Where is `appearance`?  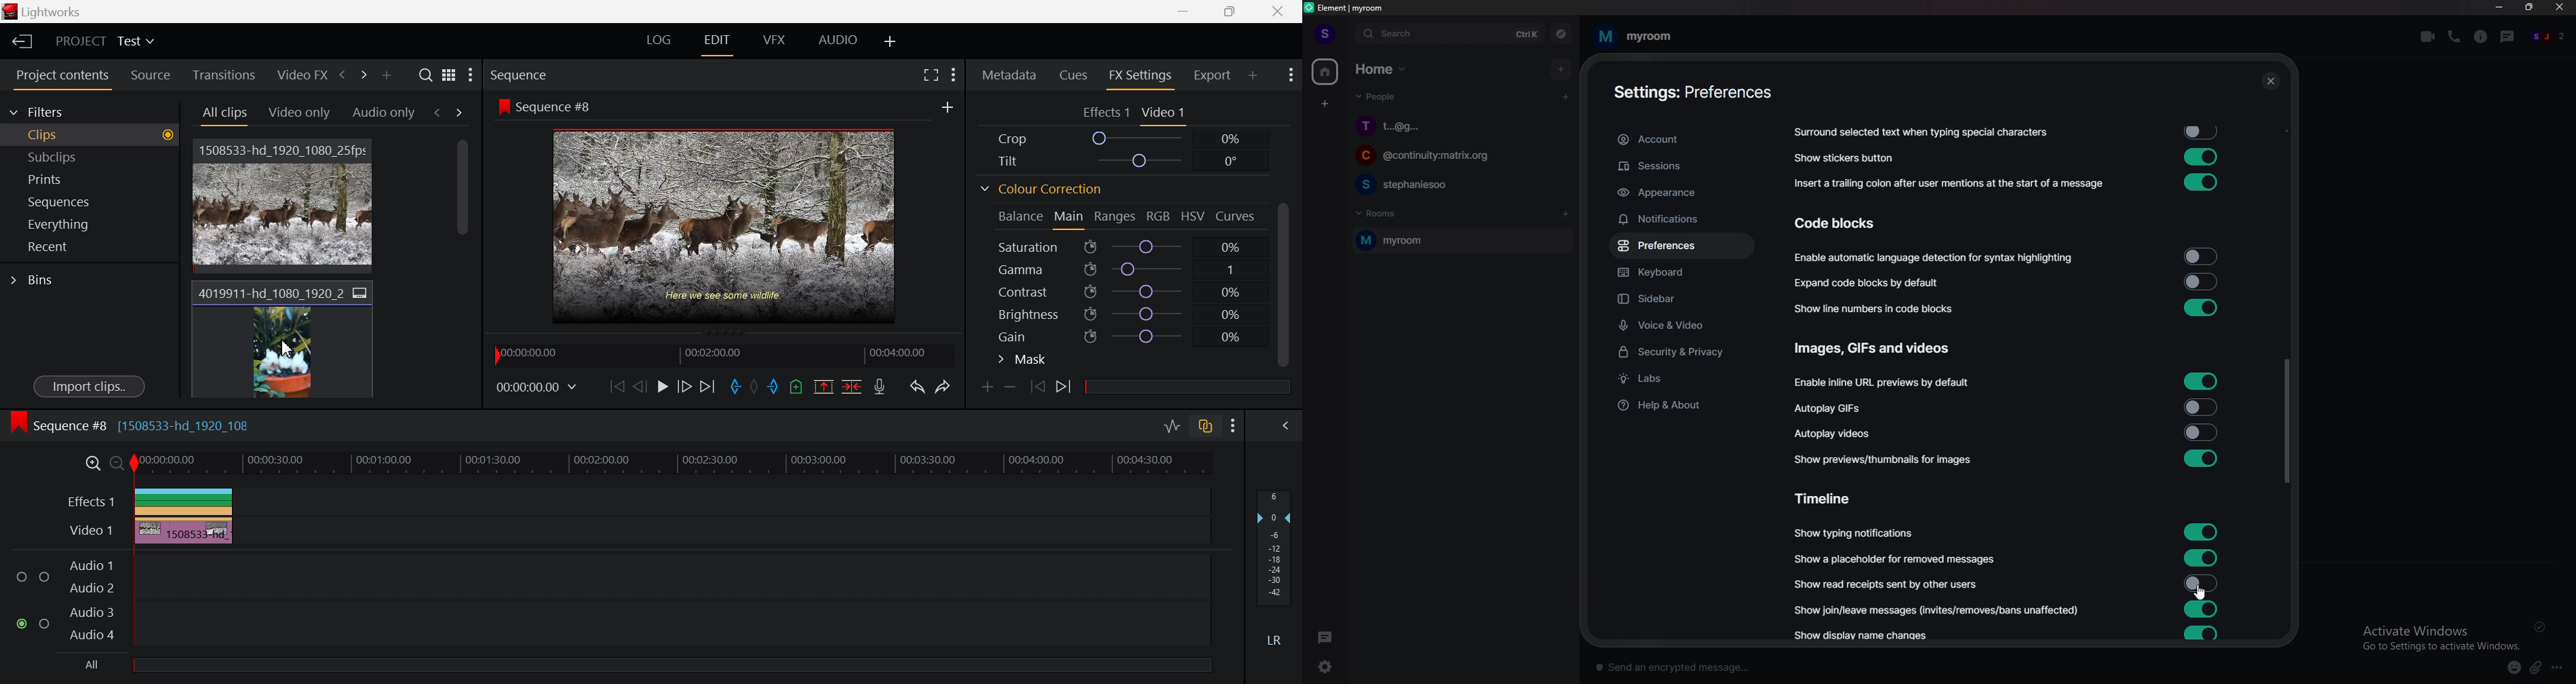
appearance is located at coordinates (1682, 193).